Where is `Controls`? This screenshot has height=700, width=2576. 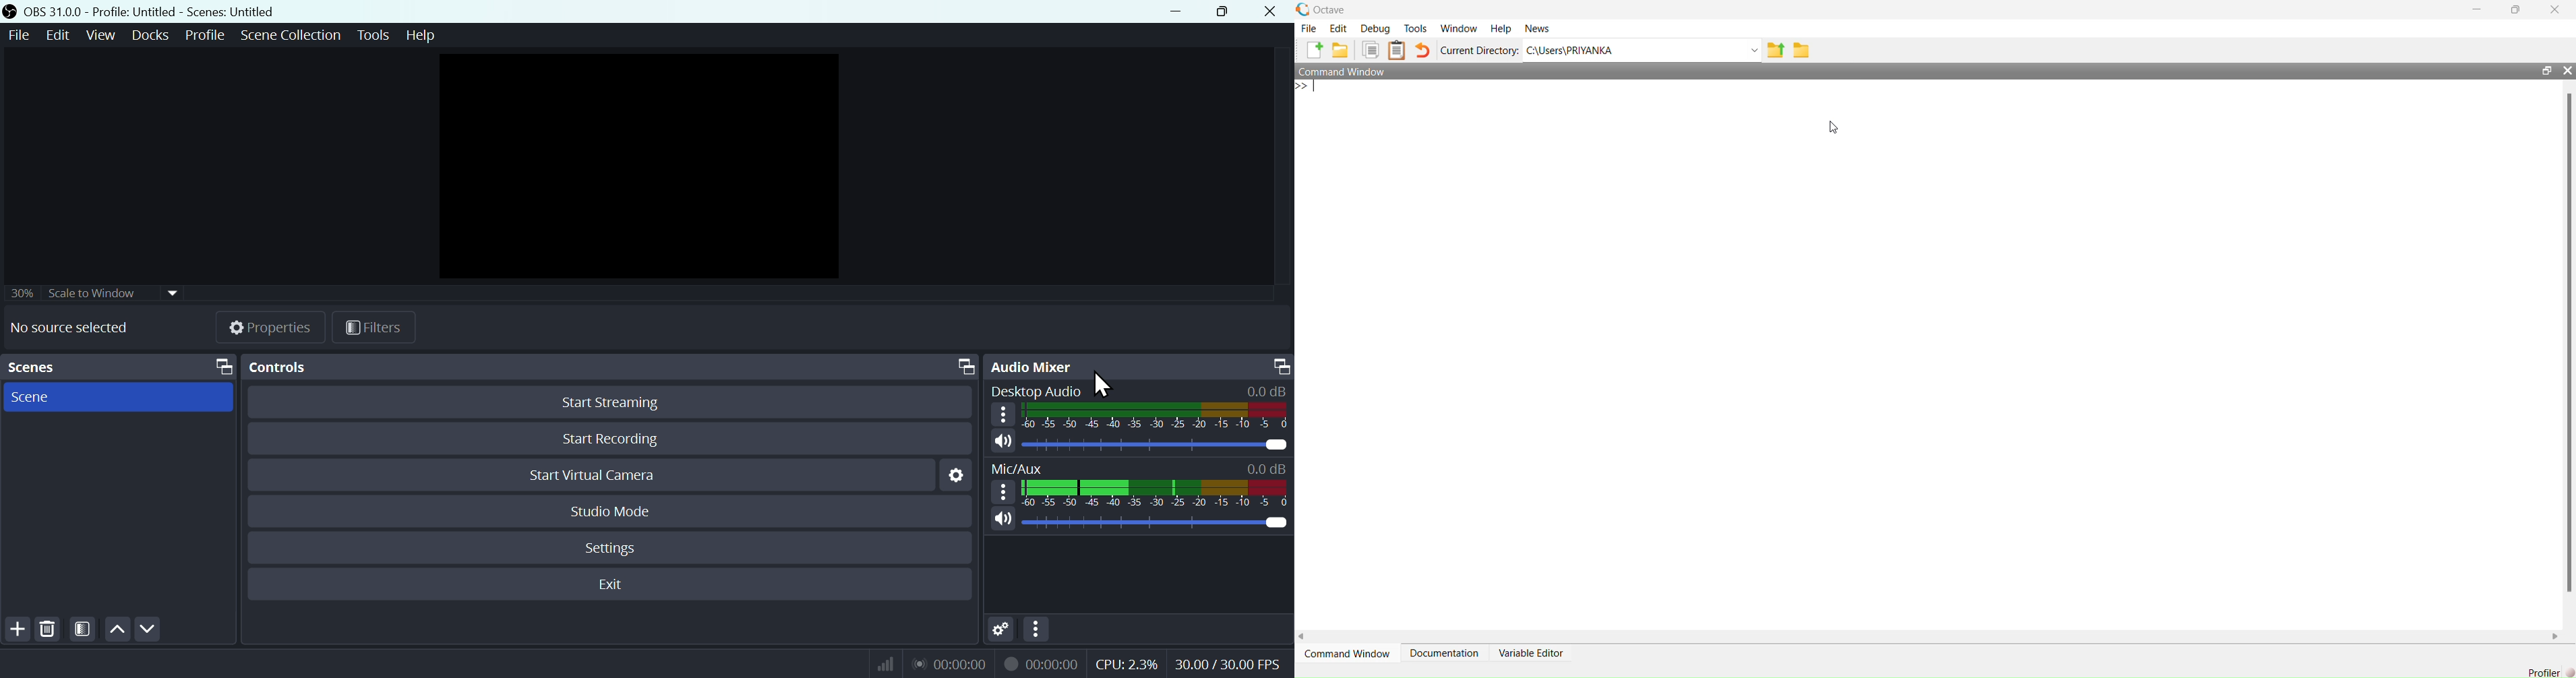
Controls is located at coordinates (607, 367).